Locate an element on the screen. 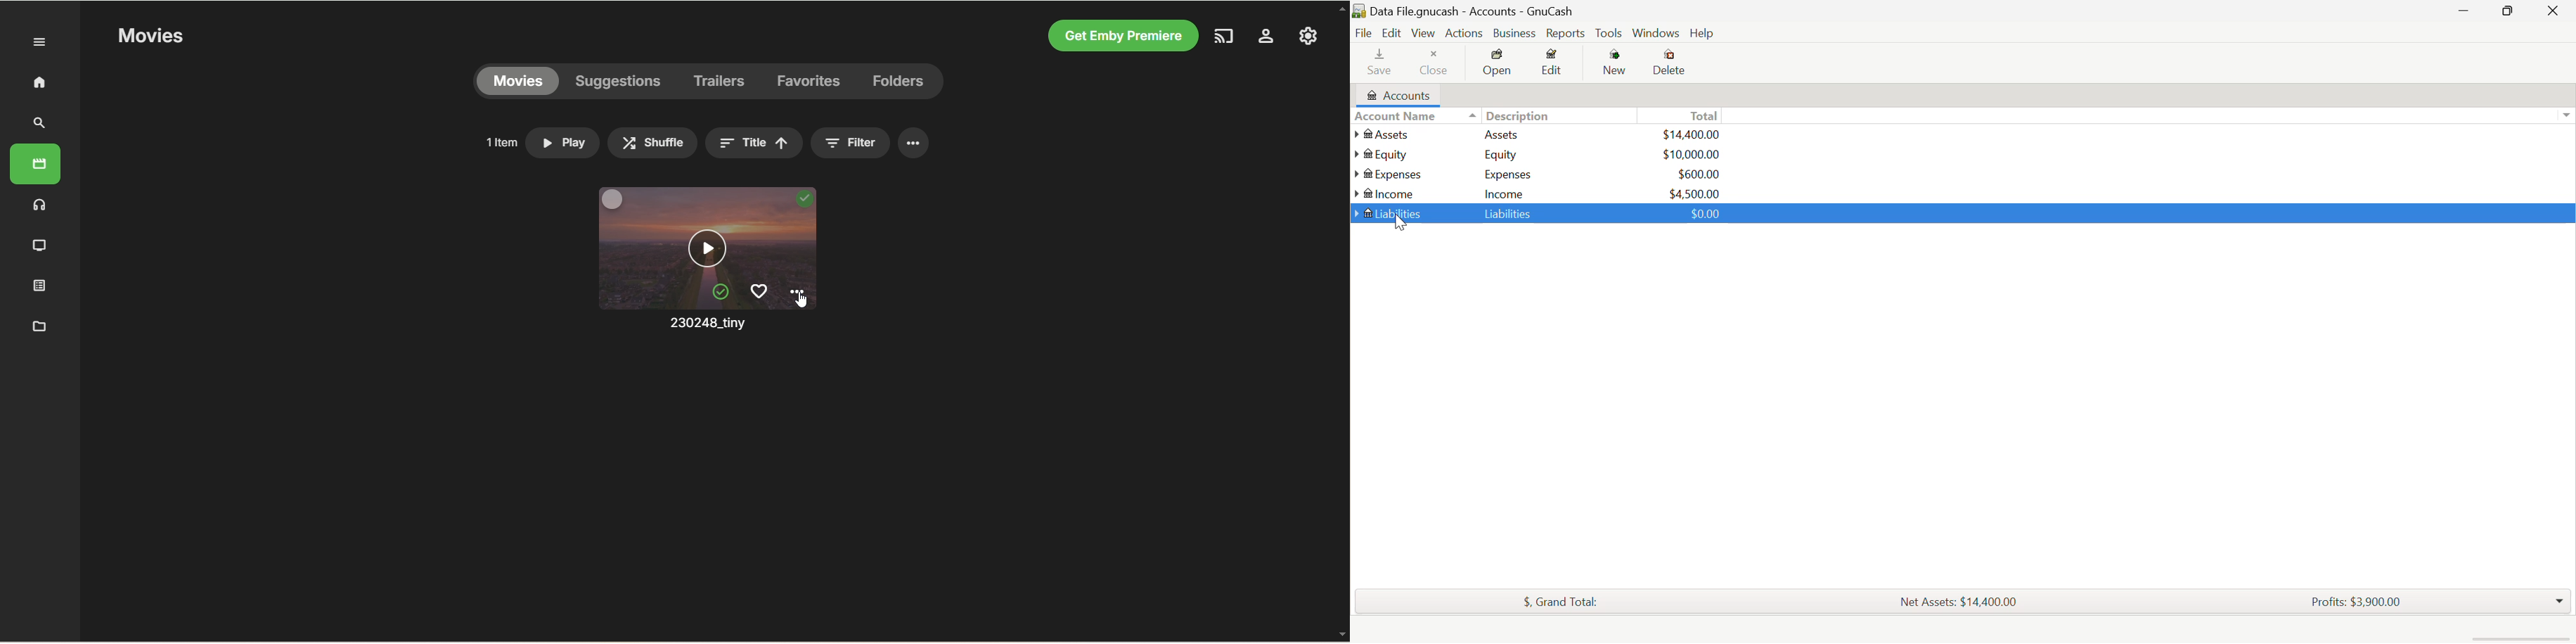 The height and width of the screenshot is (644, 2576). played is located at coordinates (804, 199).